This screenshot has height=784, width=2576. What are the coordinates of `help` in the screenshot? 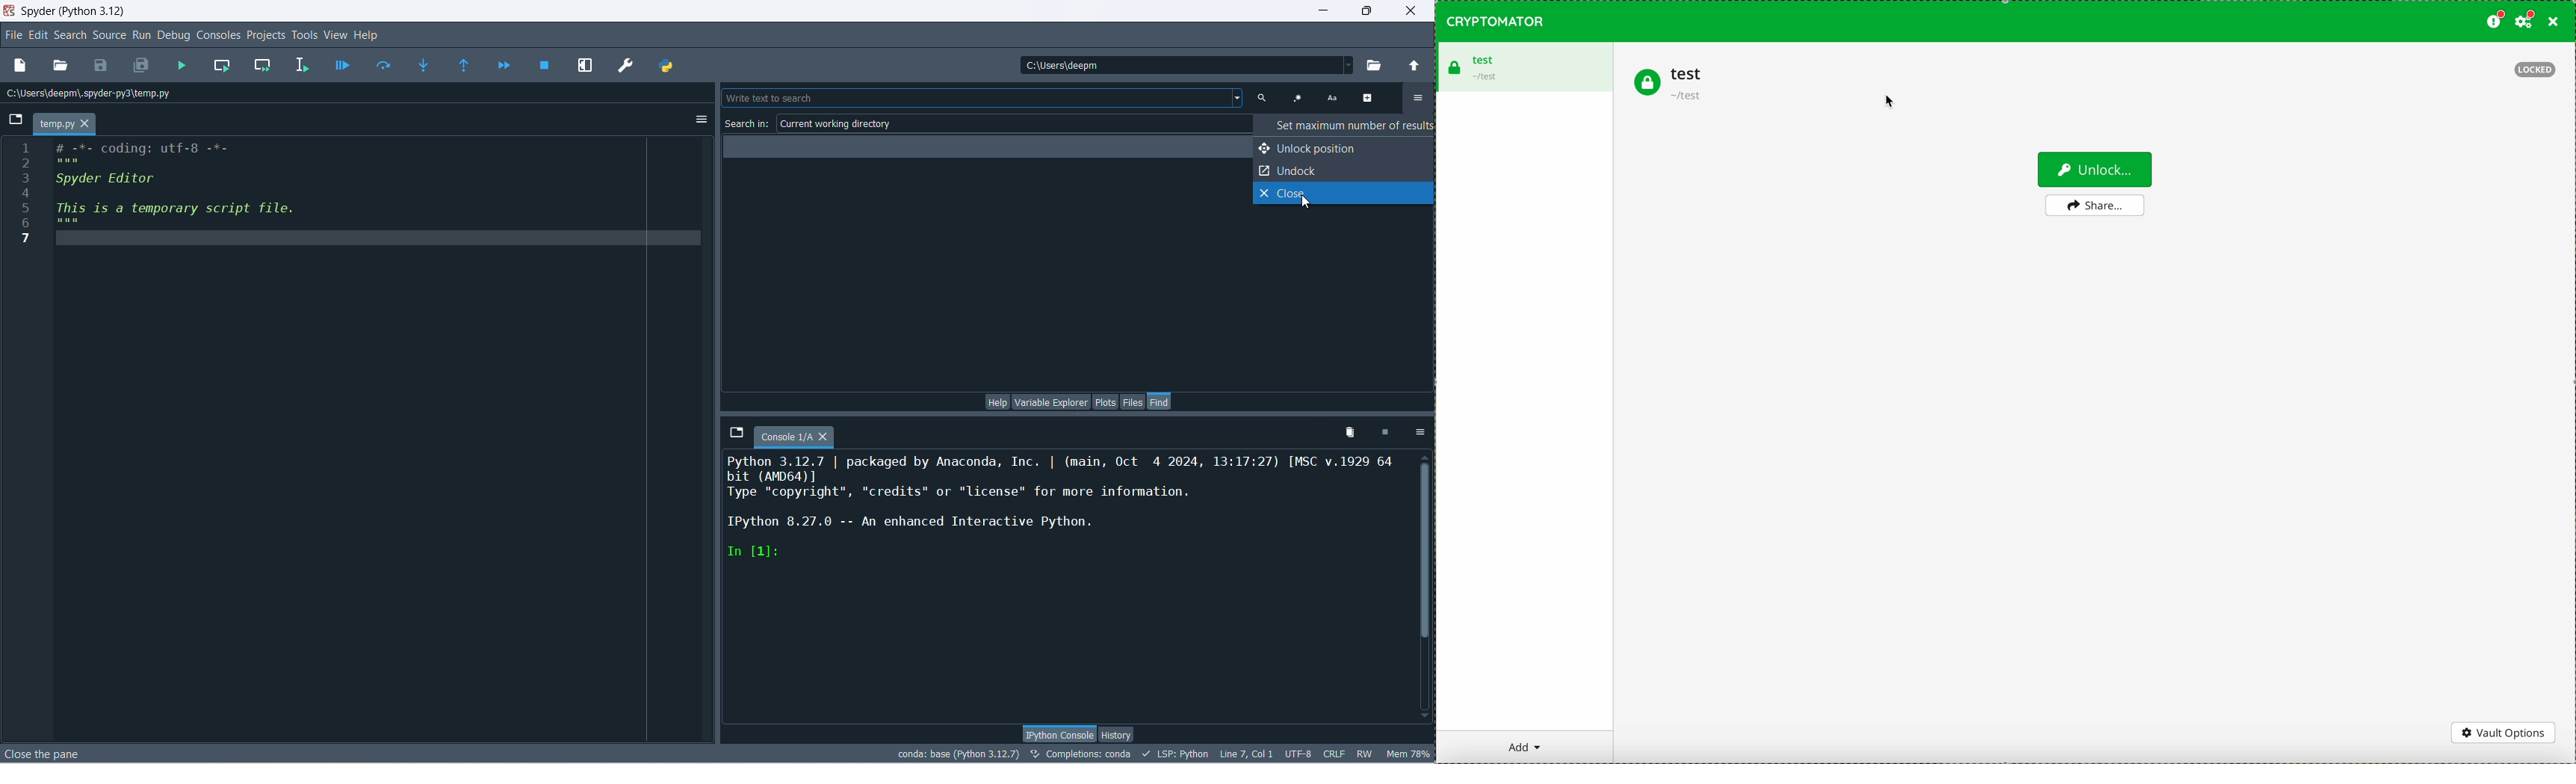 It's located at (368, 37).